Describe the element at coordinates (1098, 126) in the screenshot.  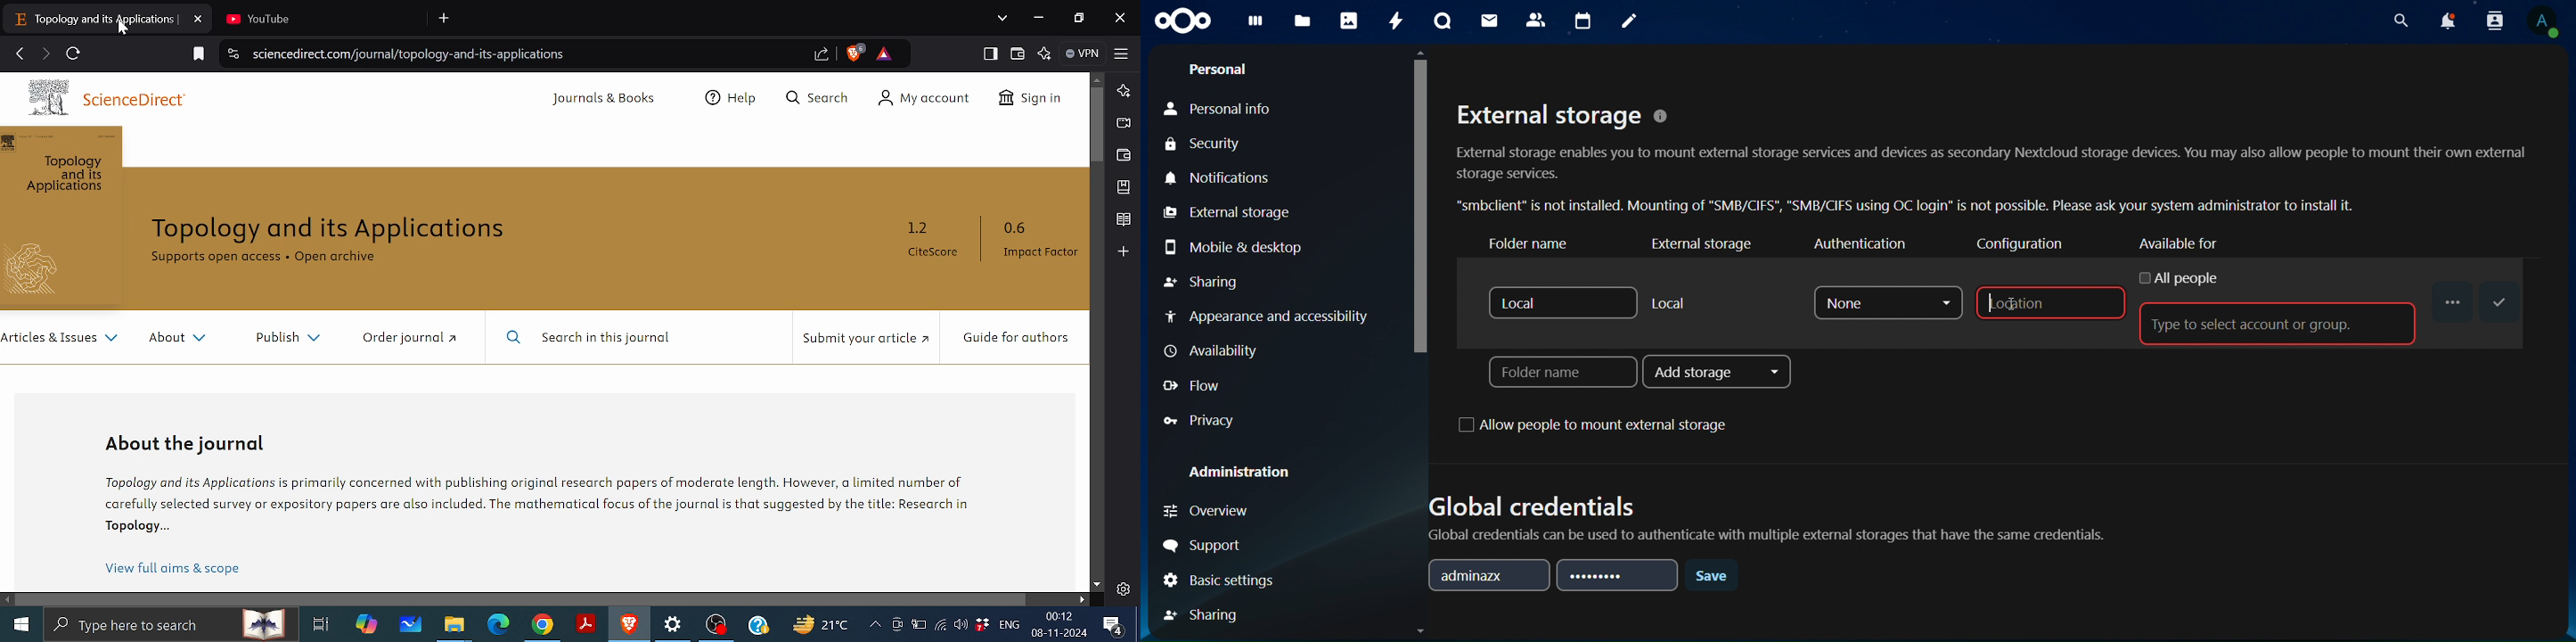
I see `Vertical scroll bar` at that location.